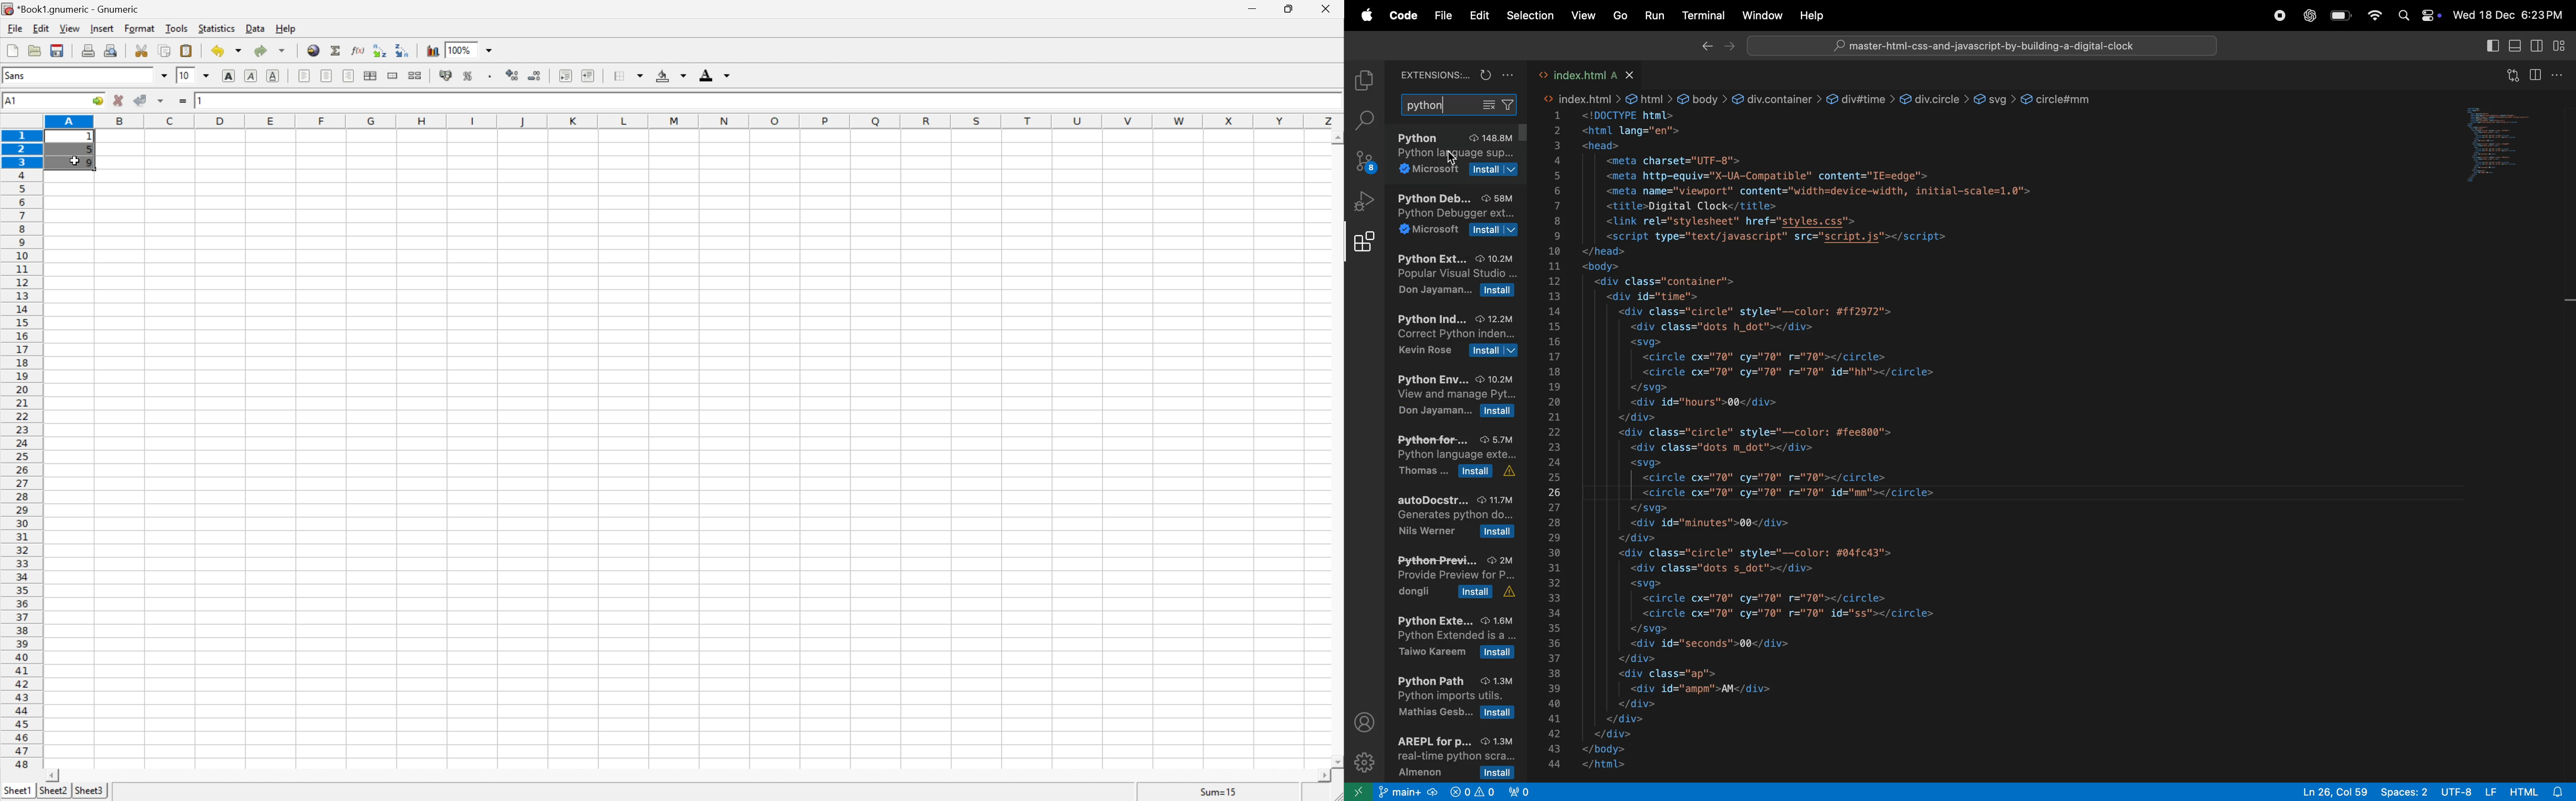 The image size is (2576, 812). I want to click on python envoirnment, so click(1454, 398).